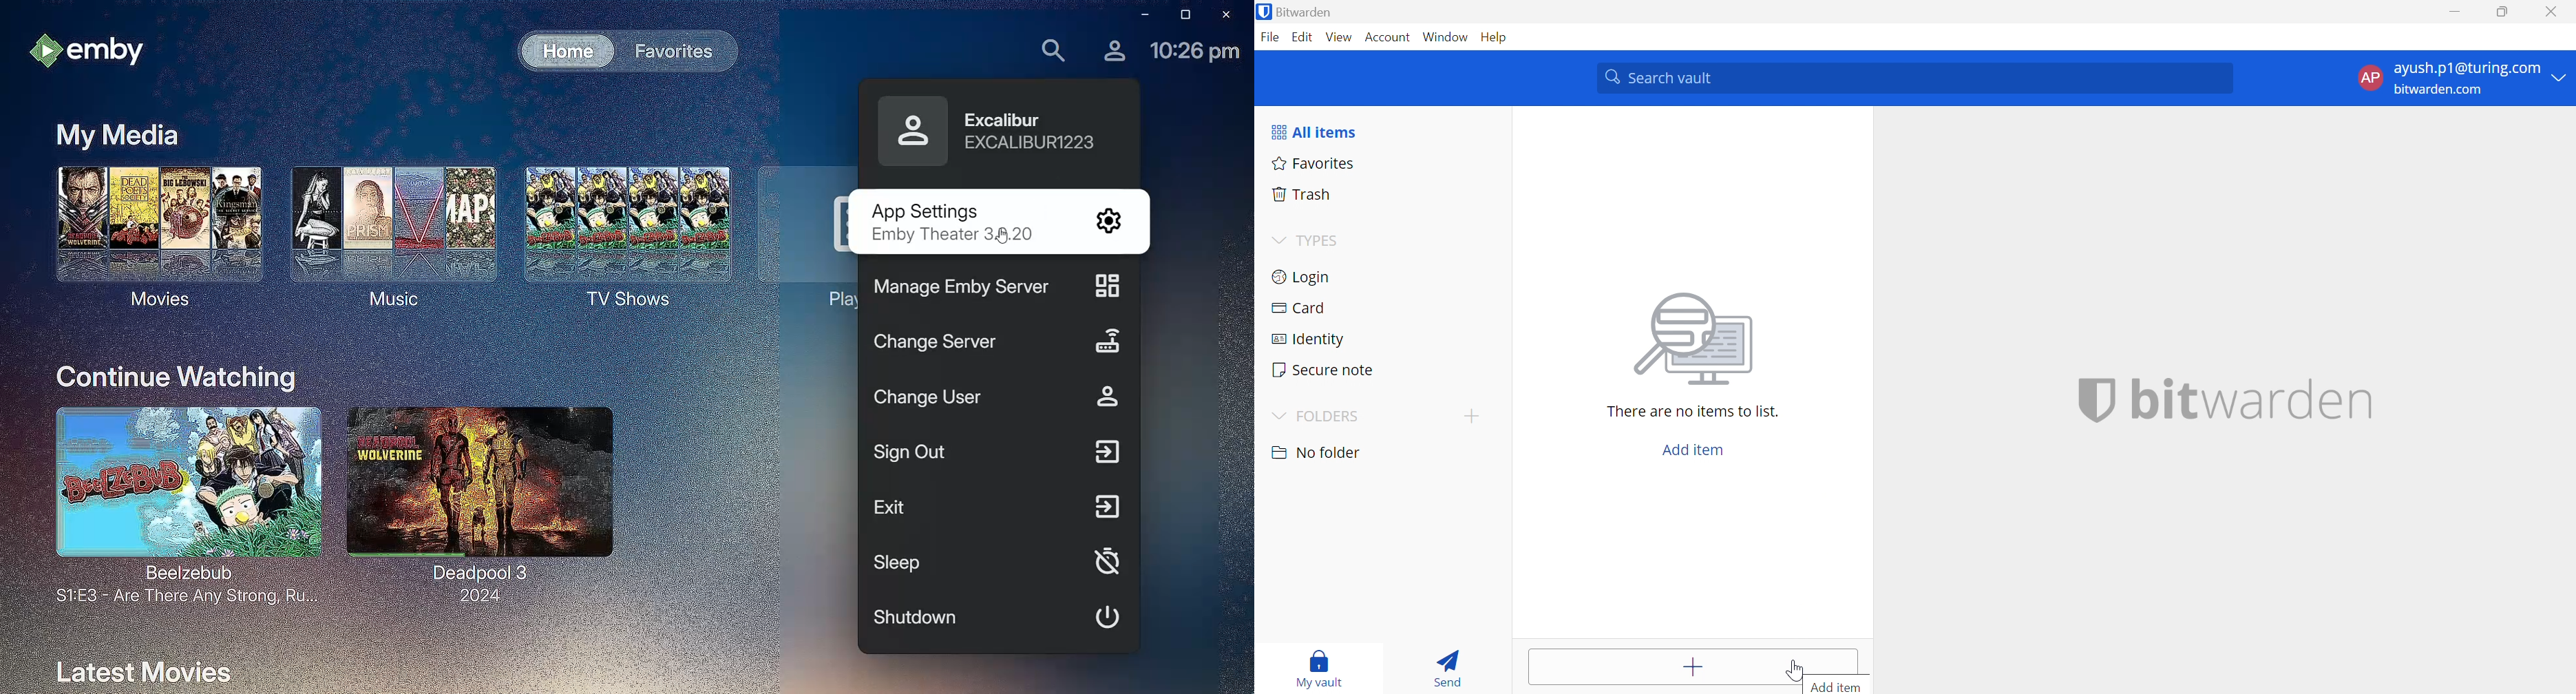 The width and height of the screenshot is (2576, 700). I want to click on Restore Down, so click(2503, 12).